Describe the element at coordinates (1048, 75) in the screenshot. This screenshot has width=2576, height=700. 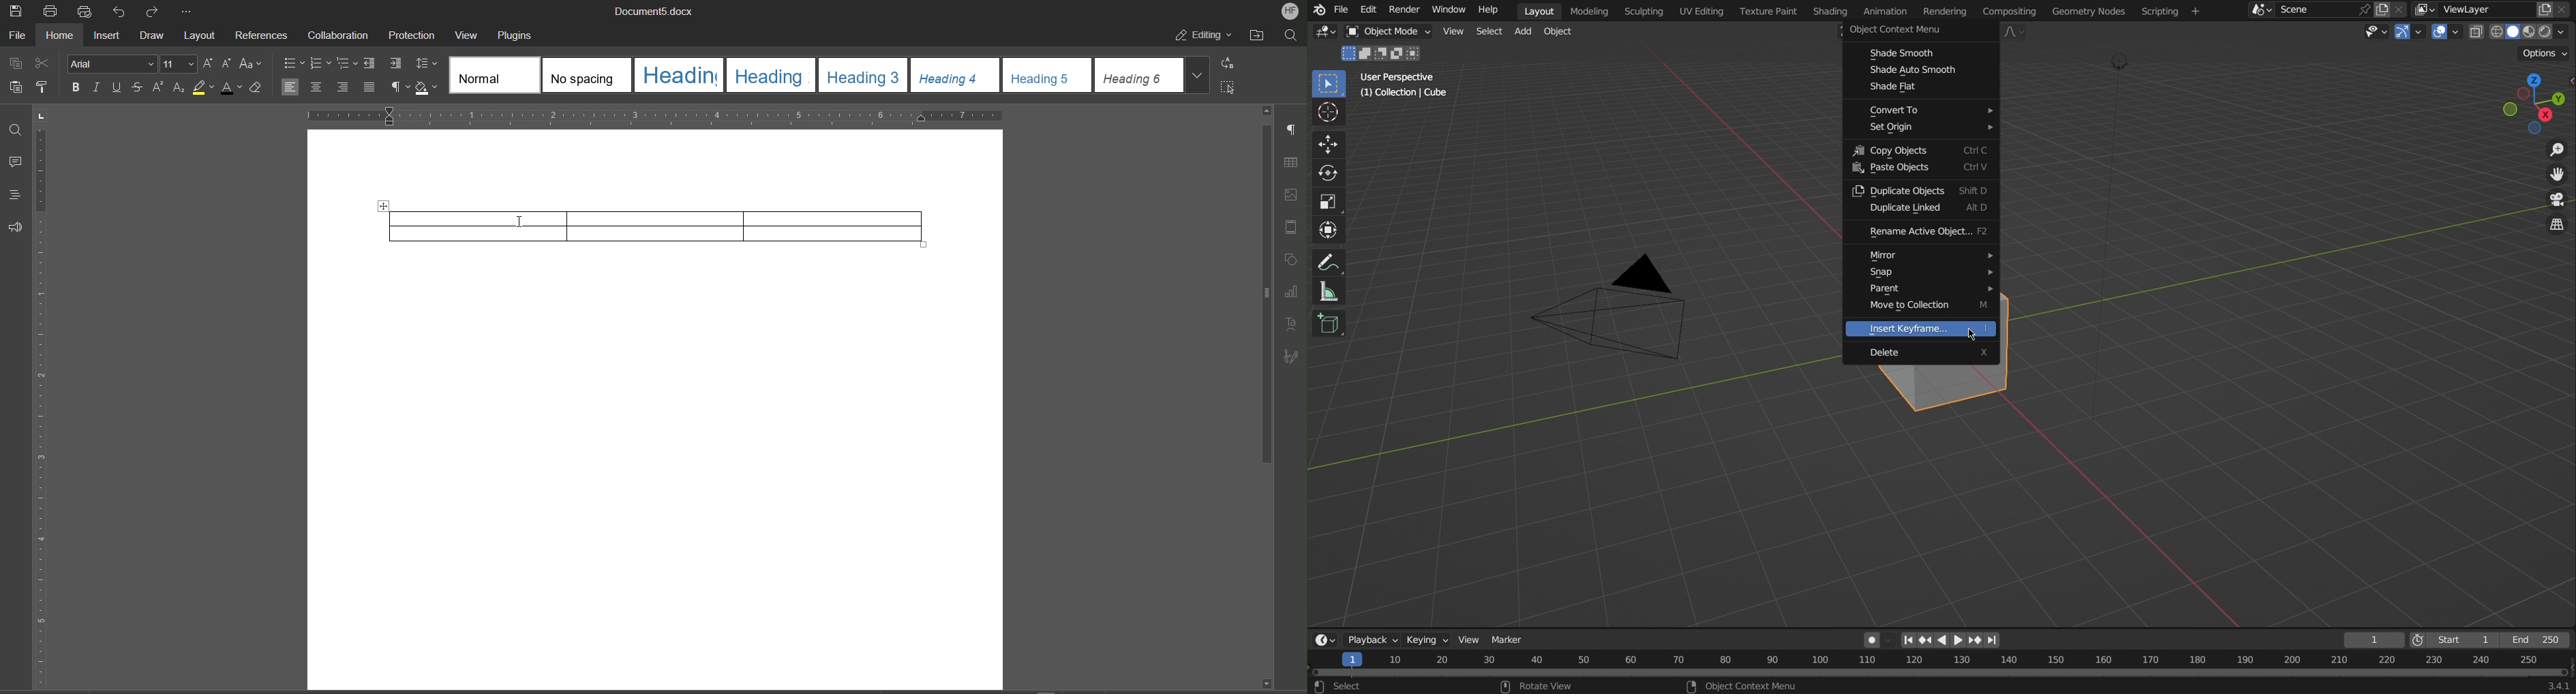
I see `heading 5` at that location.